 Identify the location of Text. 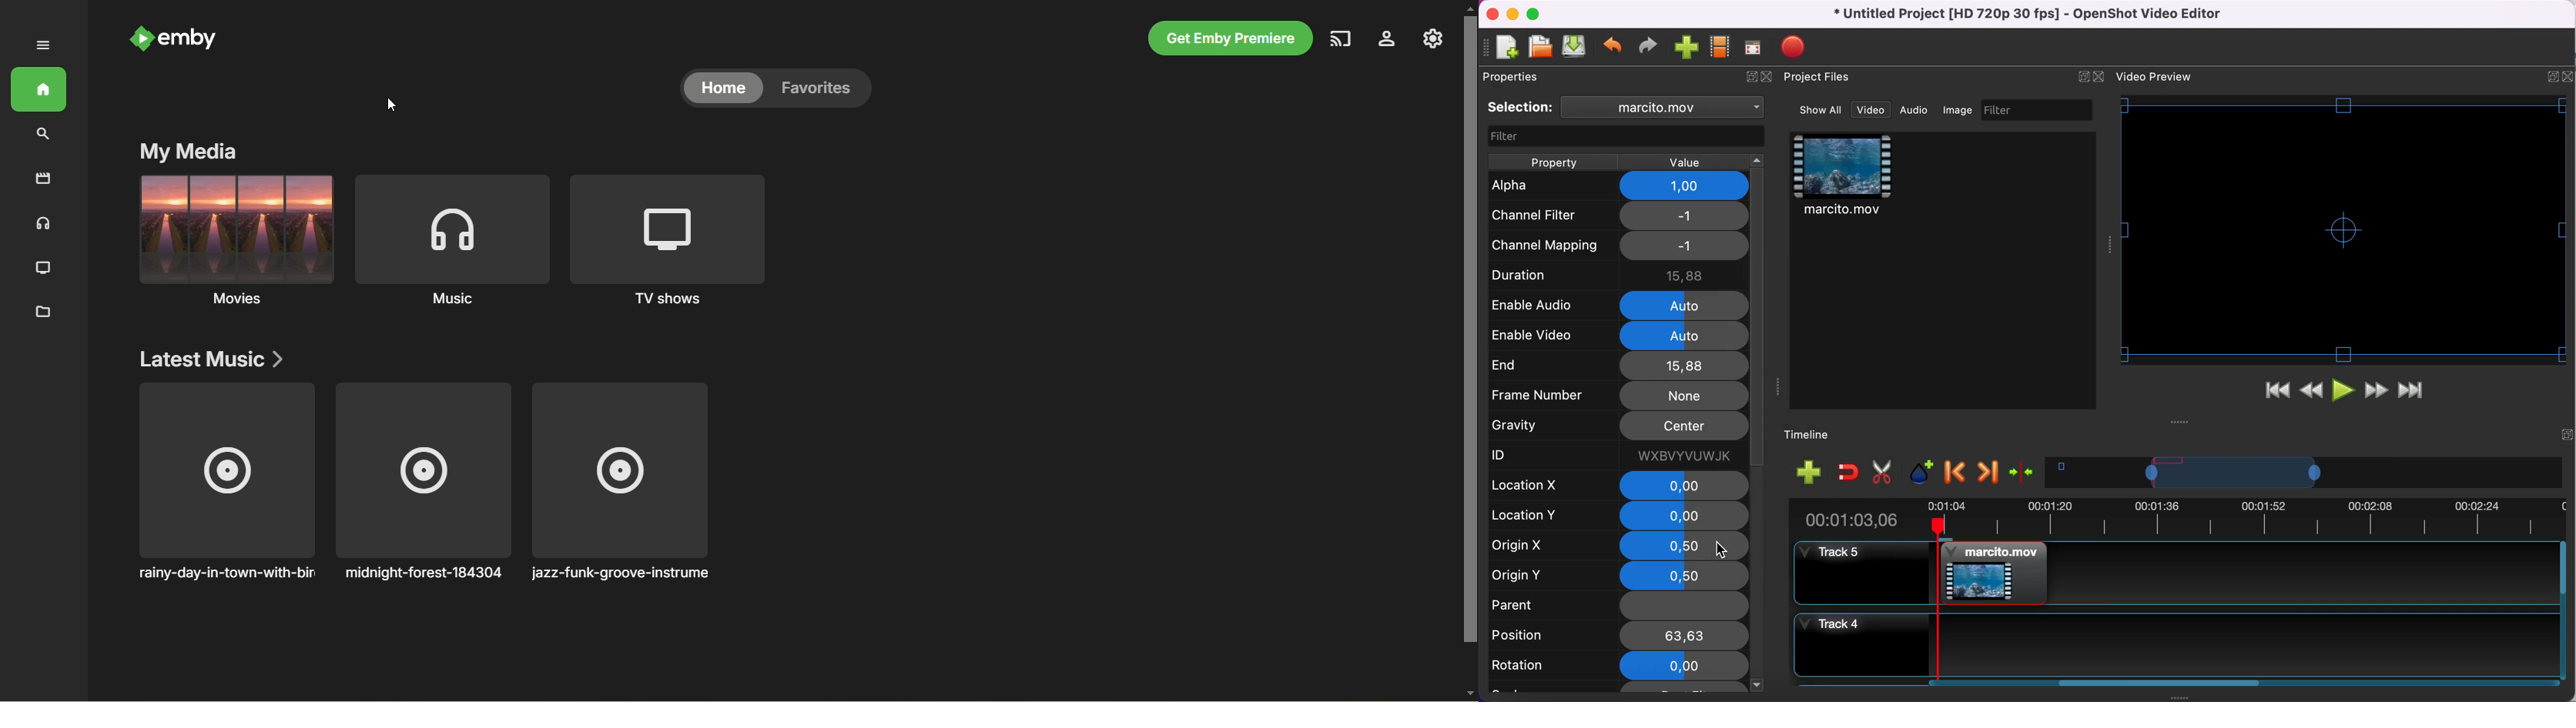
(2154, 76).